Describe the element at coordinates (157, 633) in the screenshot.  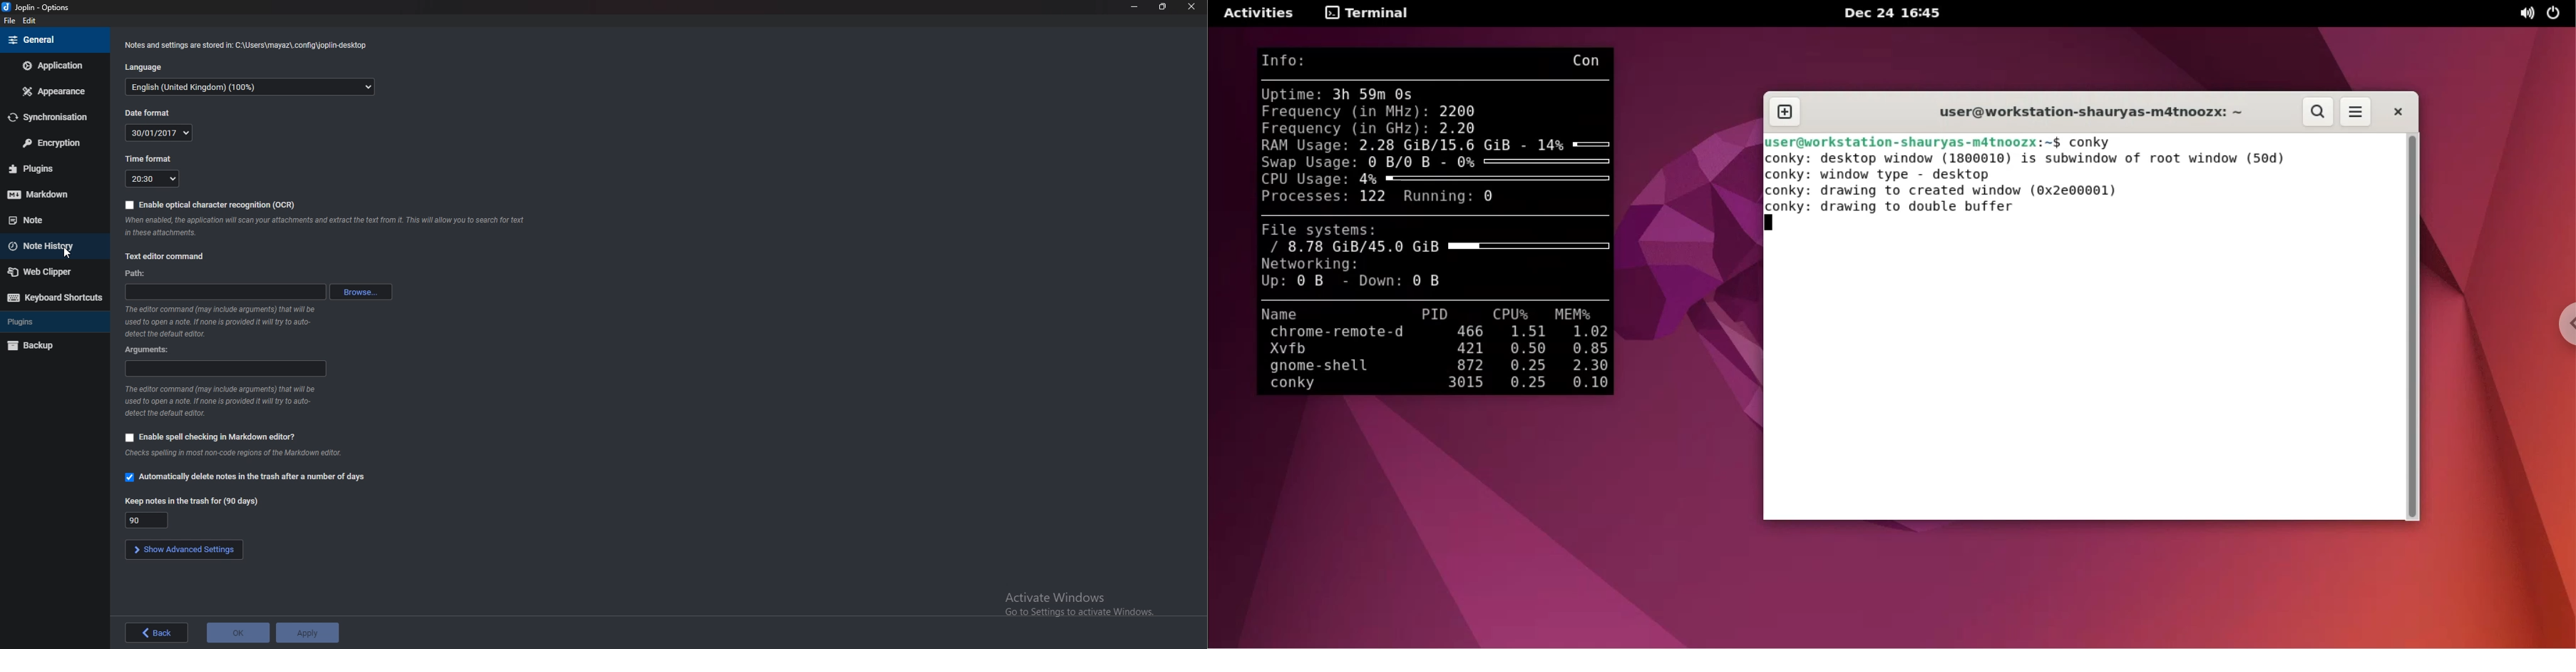
I see `back` at that location.